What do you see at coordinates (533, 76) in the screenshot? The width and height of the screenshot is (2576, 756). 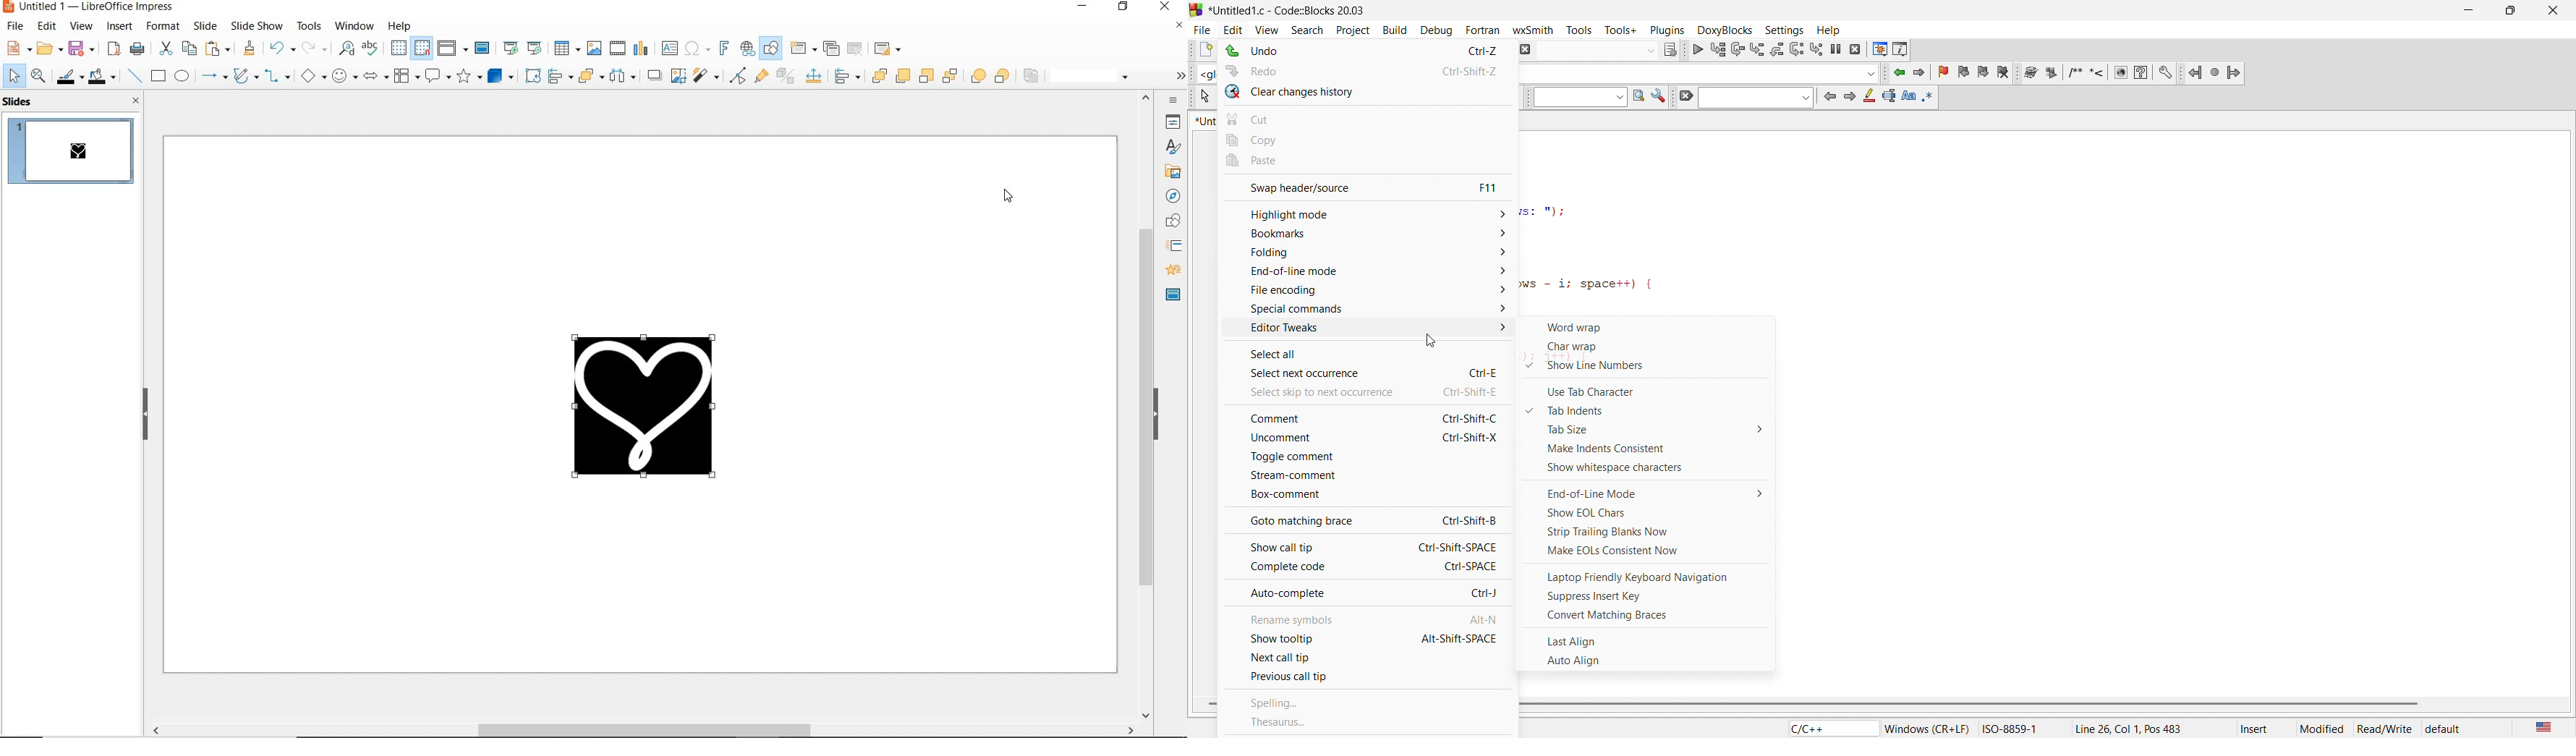 I see `rotate` at bounding box center [533, 76].